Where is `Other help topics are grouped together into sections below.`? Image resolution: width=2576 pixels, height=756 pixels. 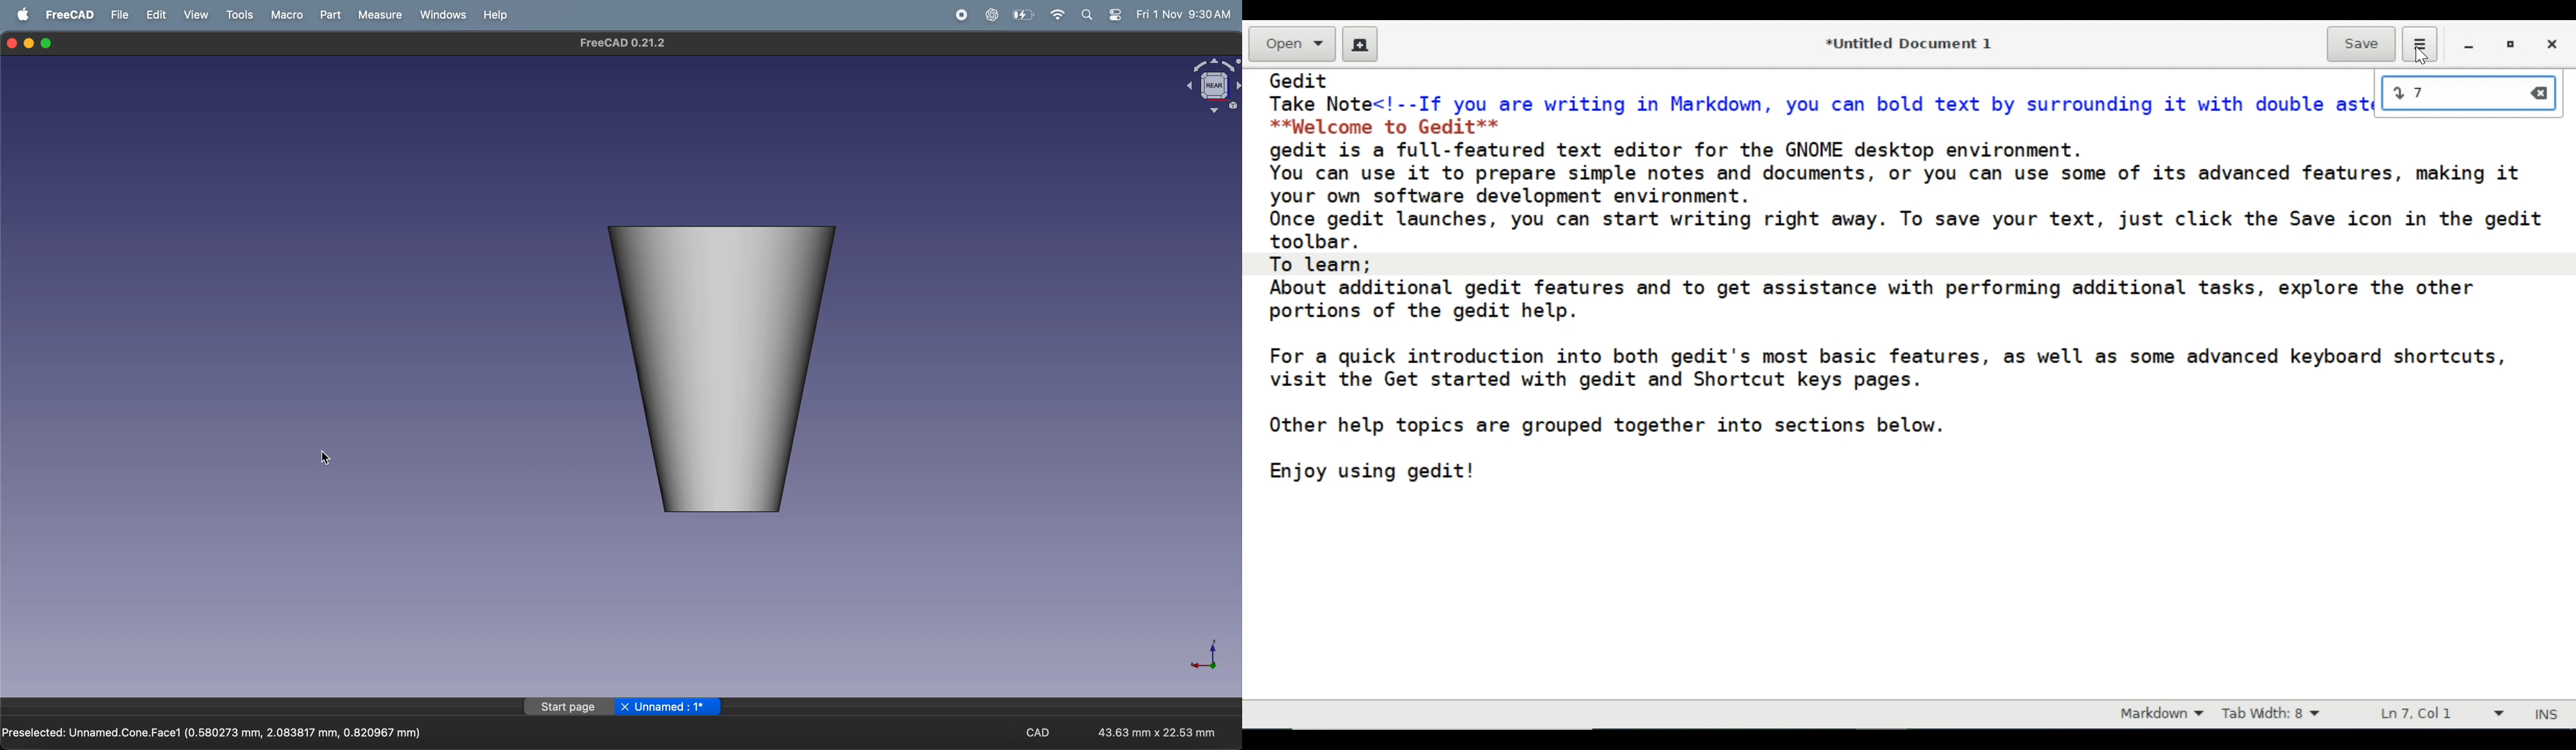 Other help topics are grouped together into sections below. is located at coordinates (1606, 426).